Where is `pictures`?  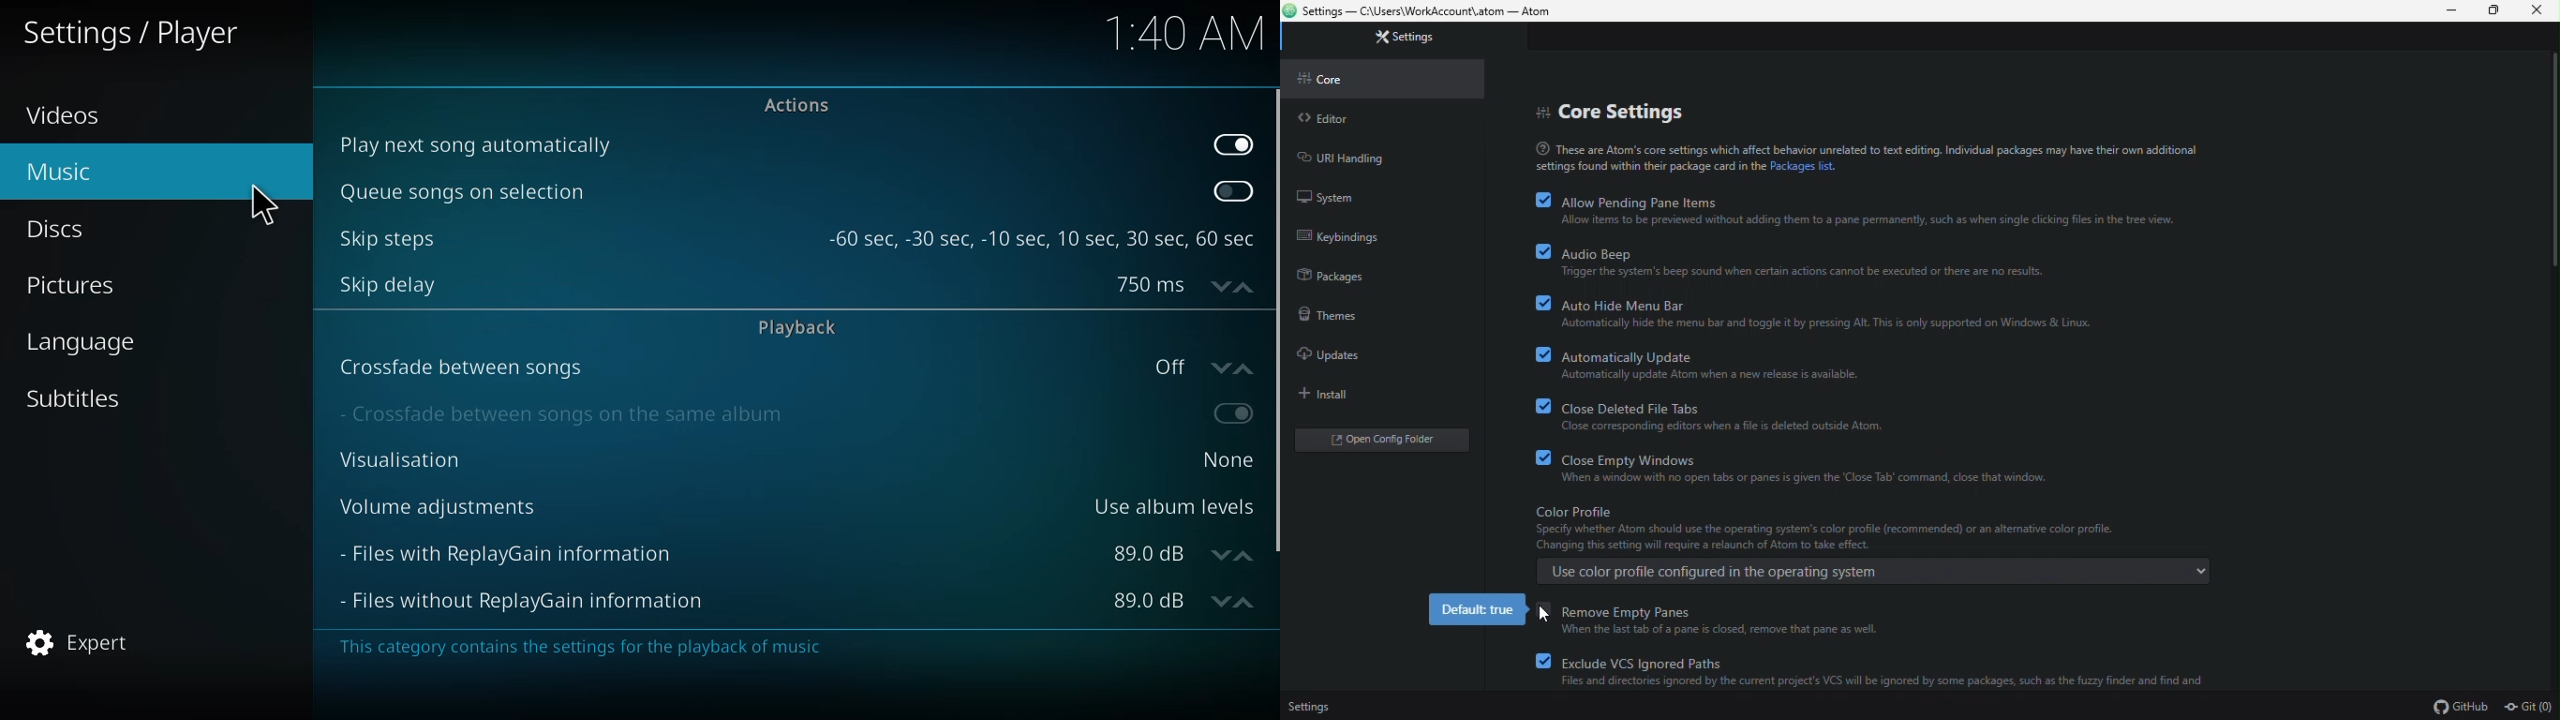 pictures is located at coordinates (74, 287).